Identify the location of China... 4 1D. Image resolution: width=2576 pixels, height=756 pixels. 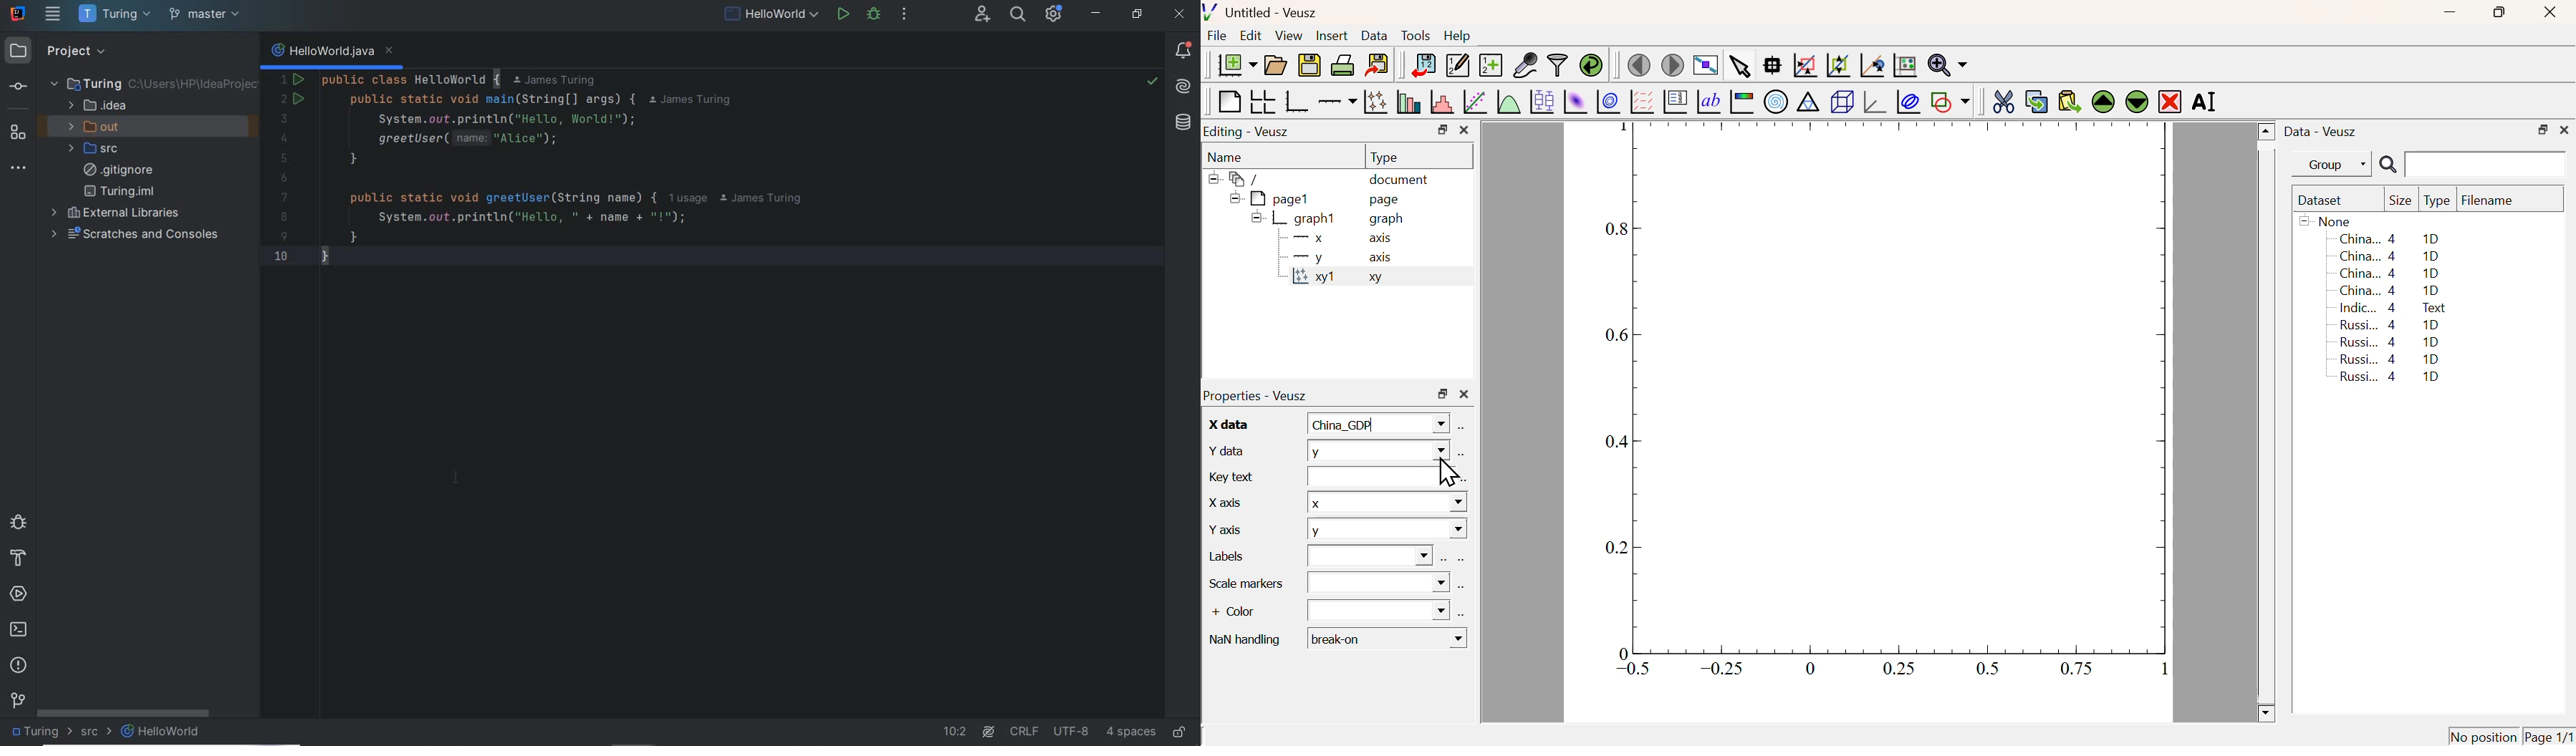
(2391, 274).